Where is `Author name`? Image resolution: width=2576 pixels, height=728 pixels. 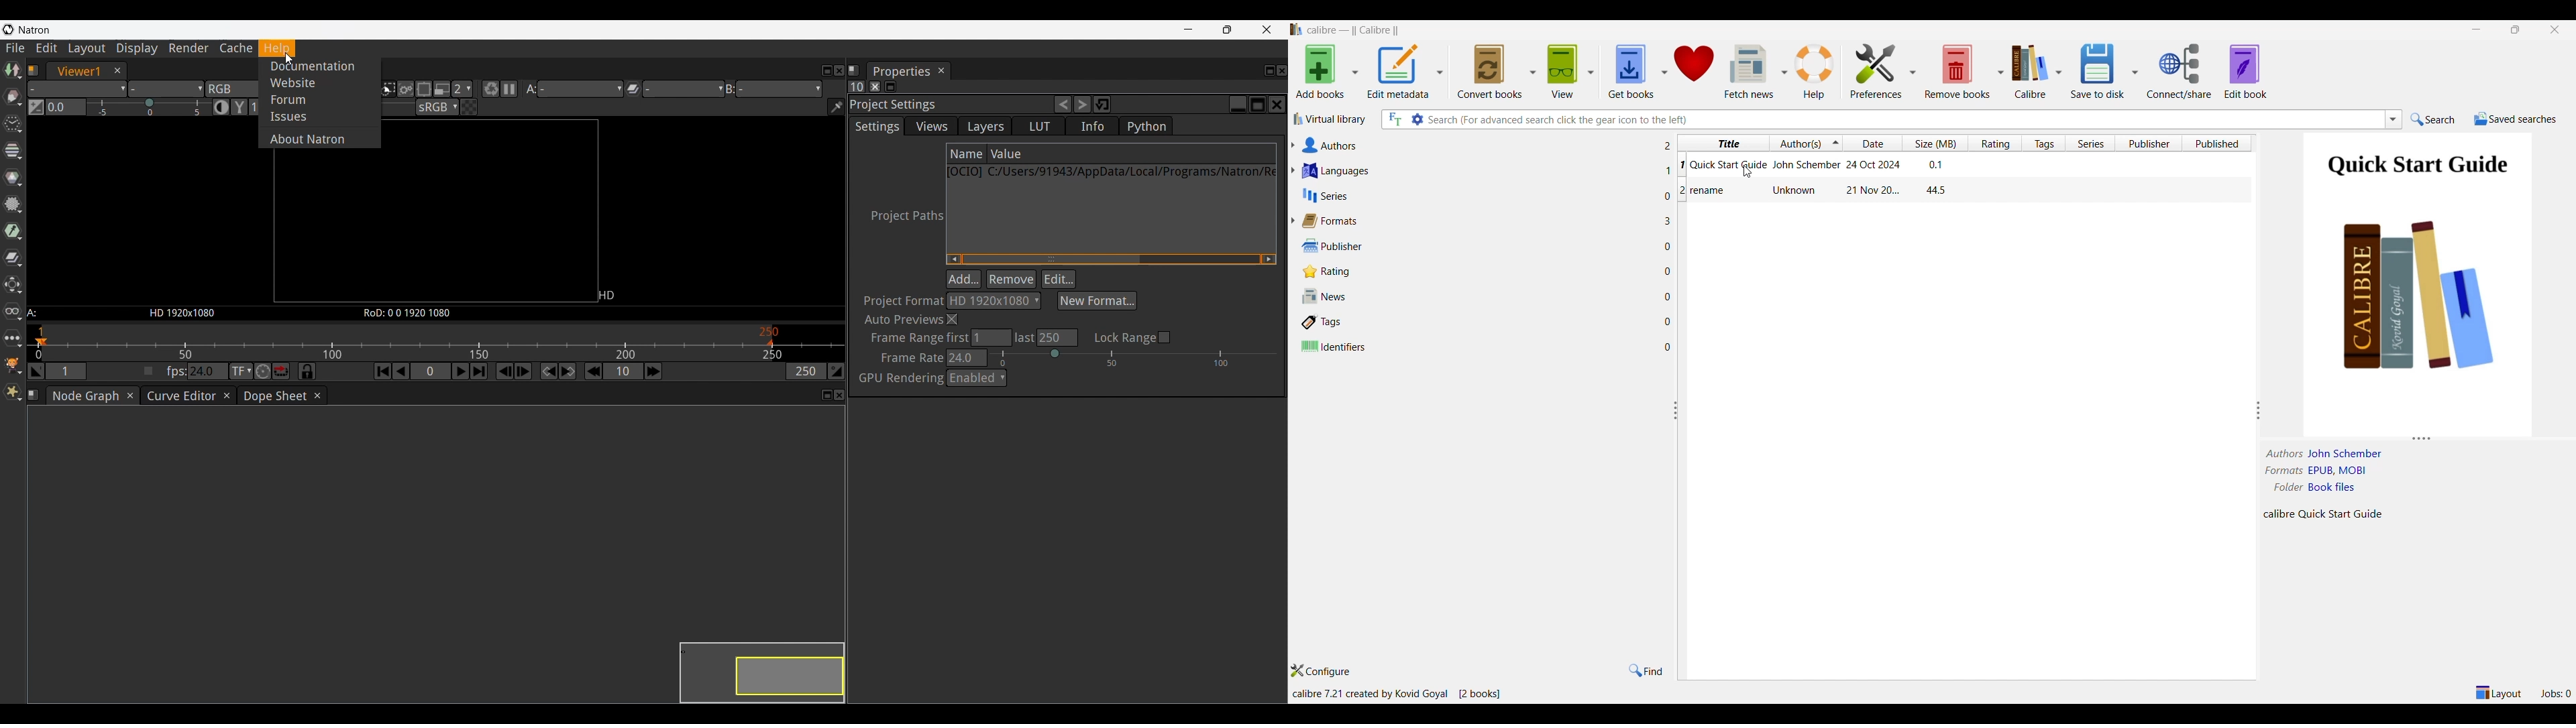
Author name is located at coordinates (2347, 454).